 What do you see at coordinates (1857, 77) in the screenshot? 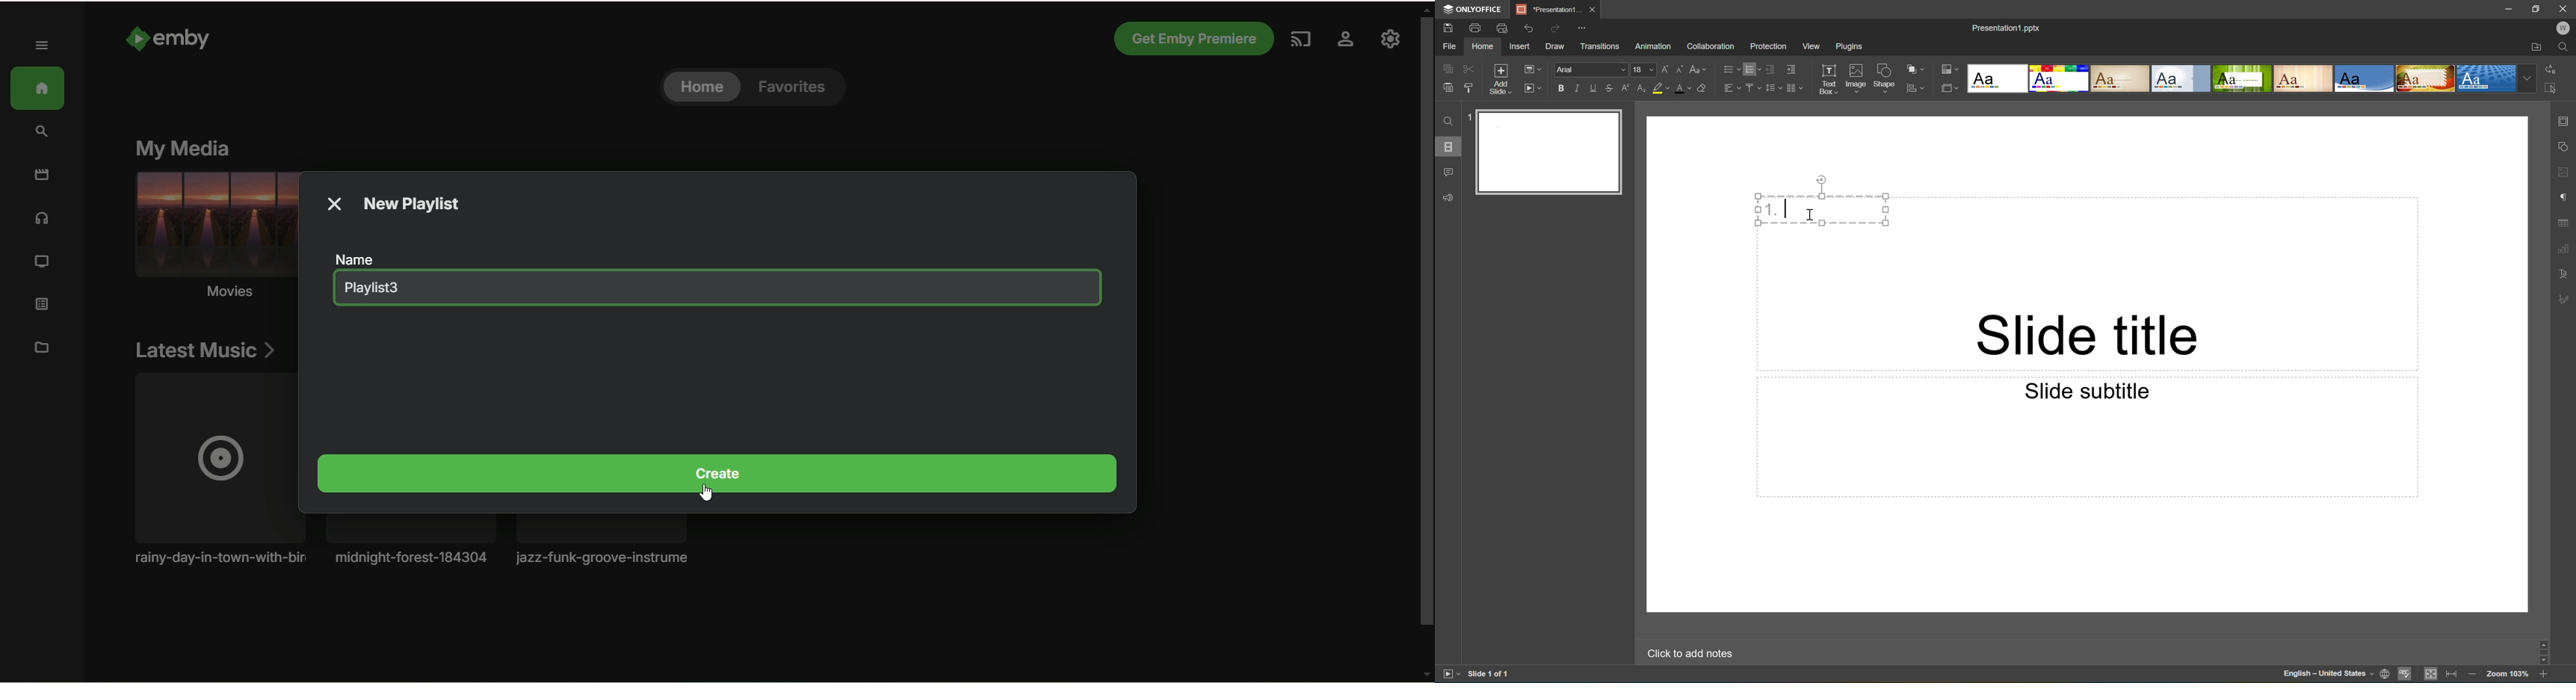
I see `Image` at bounding box center [1857, 77].